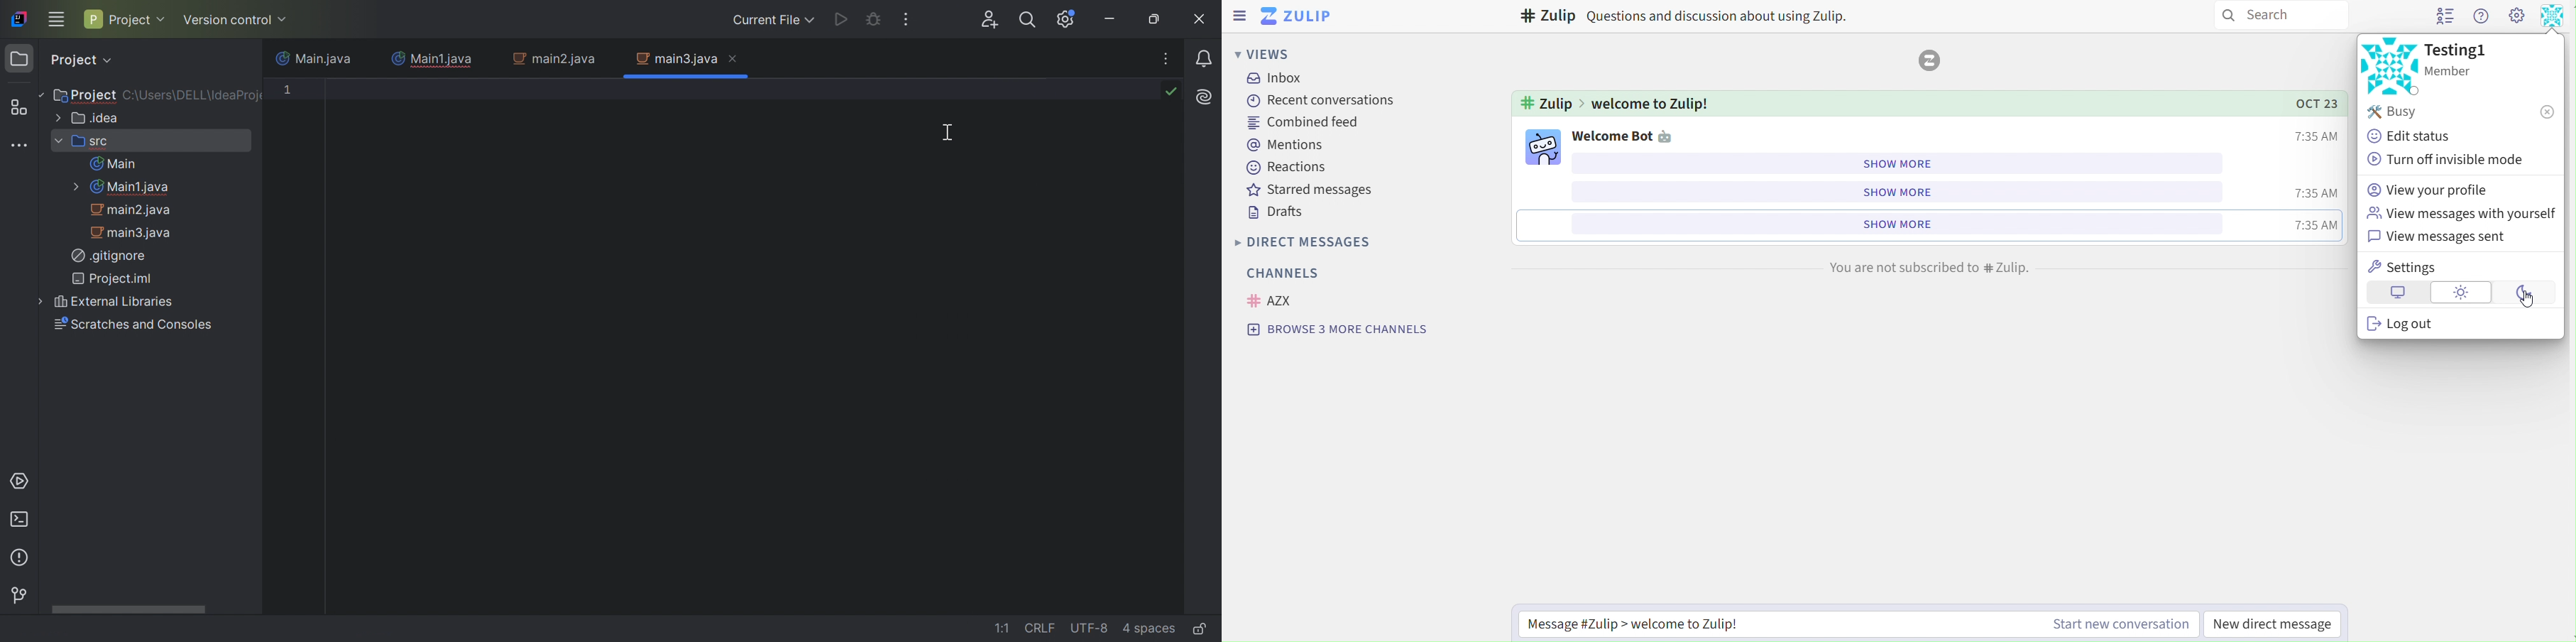 The width and height of the screenshot is (2576, 644). Describe the element at coordinates (2461, 48) in the screenshot. I see `Testing1` at that location.